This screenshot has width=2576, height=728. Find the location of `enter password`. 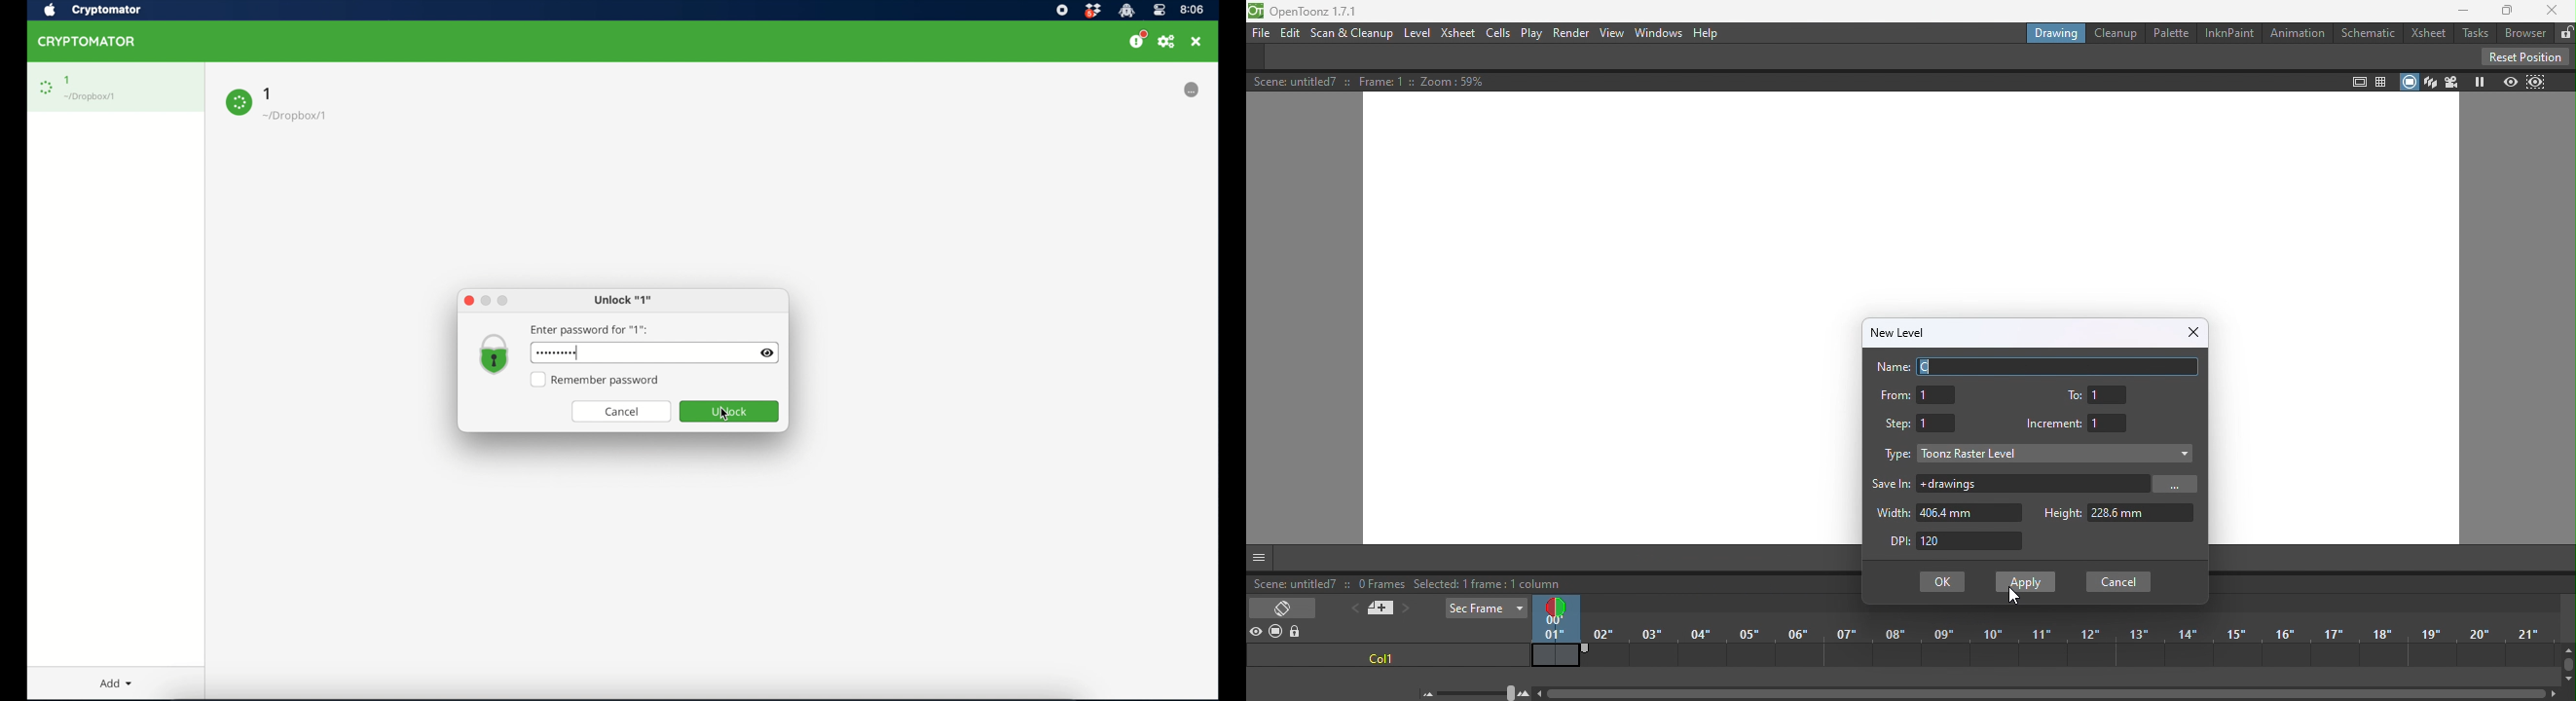

enter password is located at coordinates (590, 330).